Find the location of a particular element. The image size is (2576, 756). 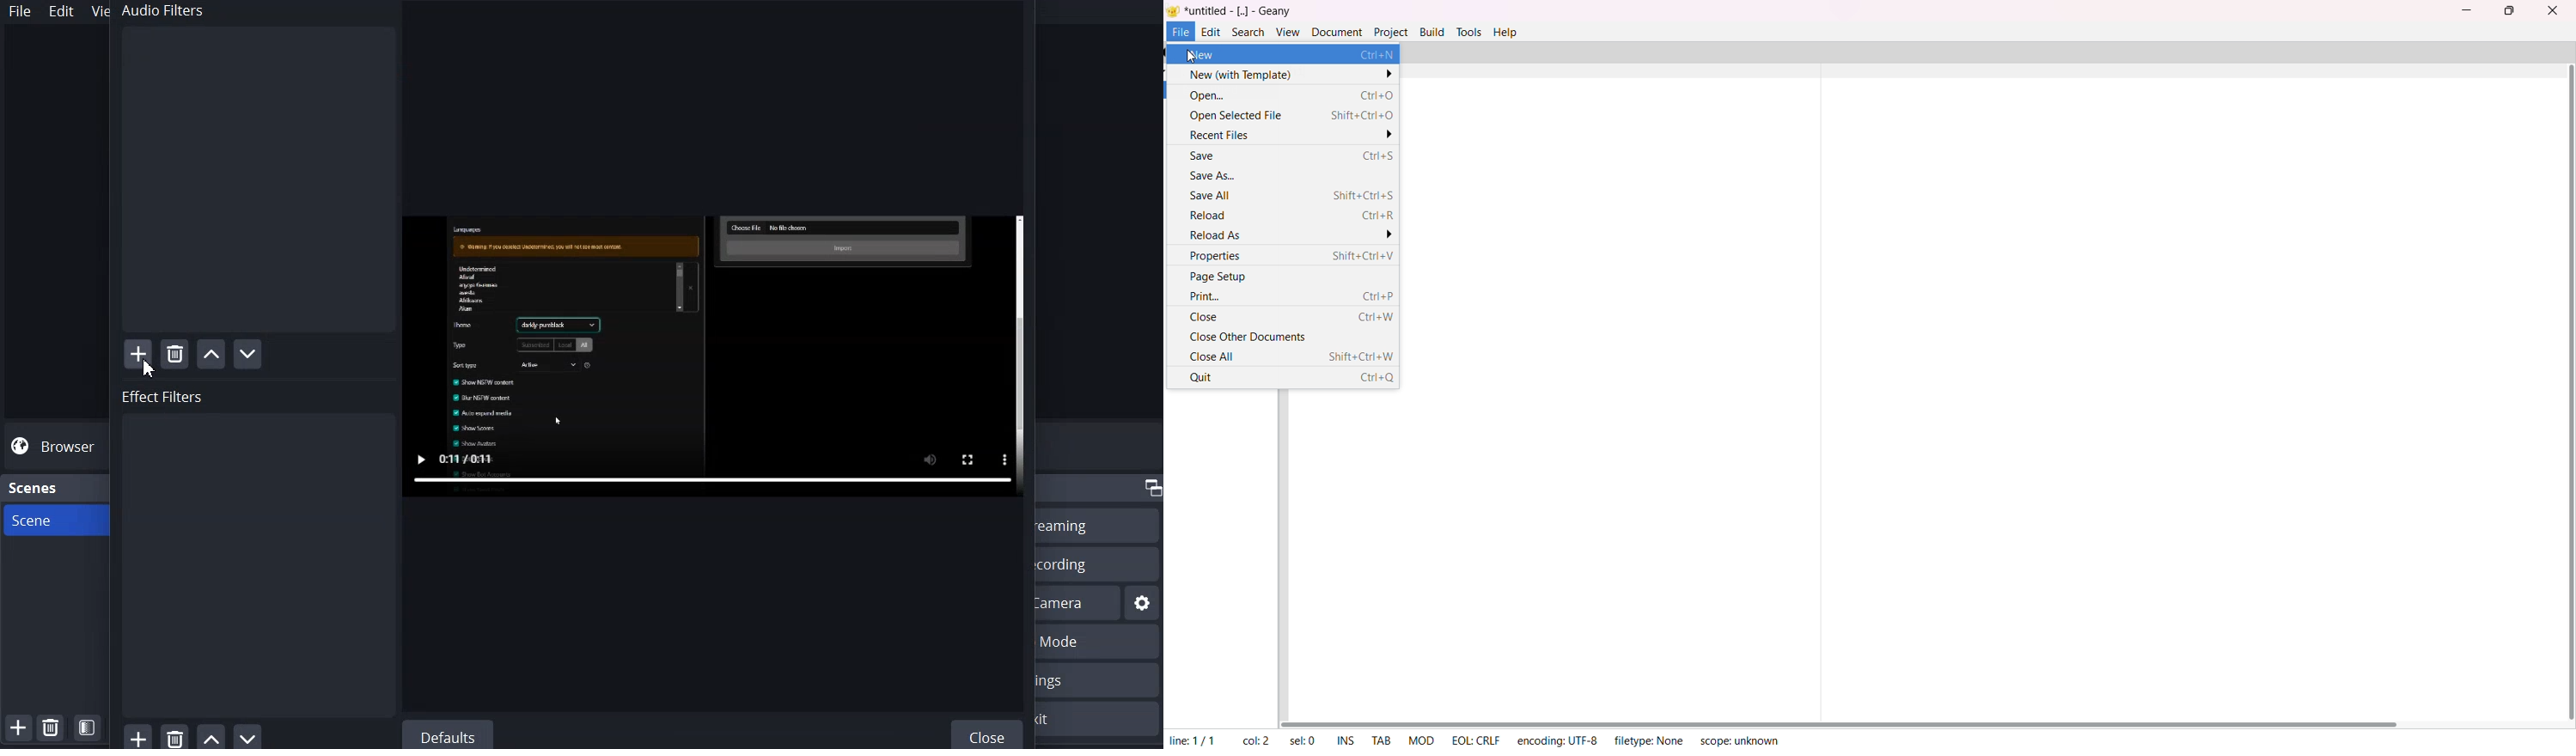

Maximize is located at coordinates (1151, 488).